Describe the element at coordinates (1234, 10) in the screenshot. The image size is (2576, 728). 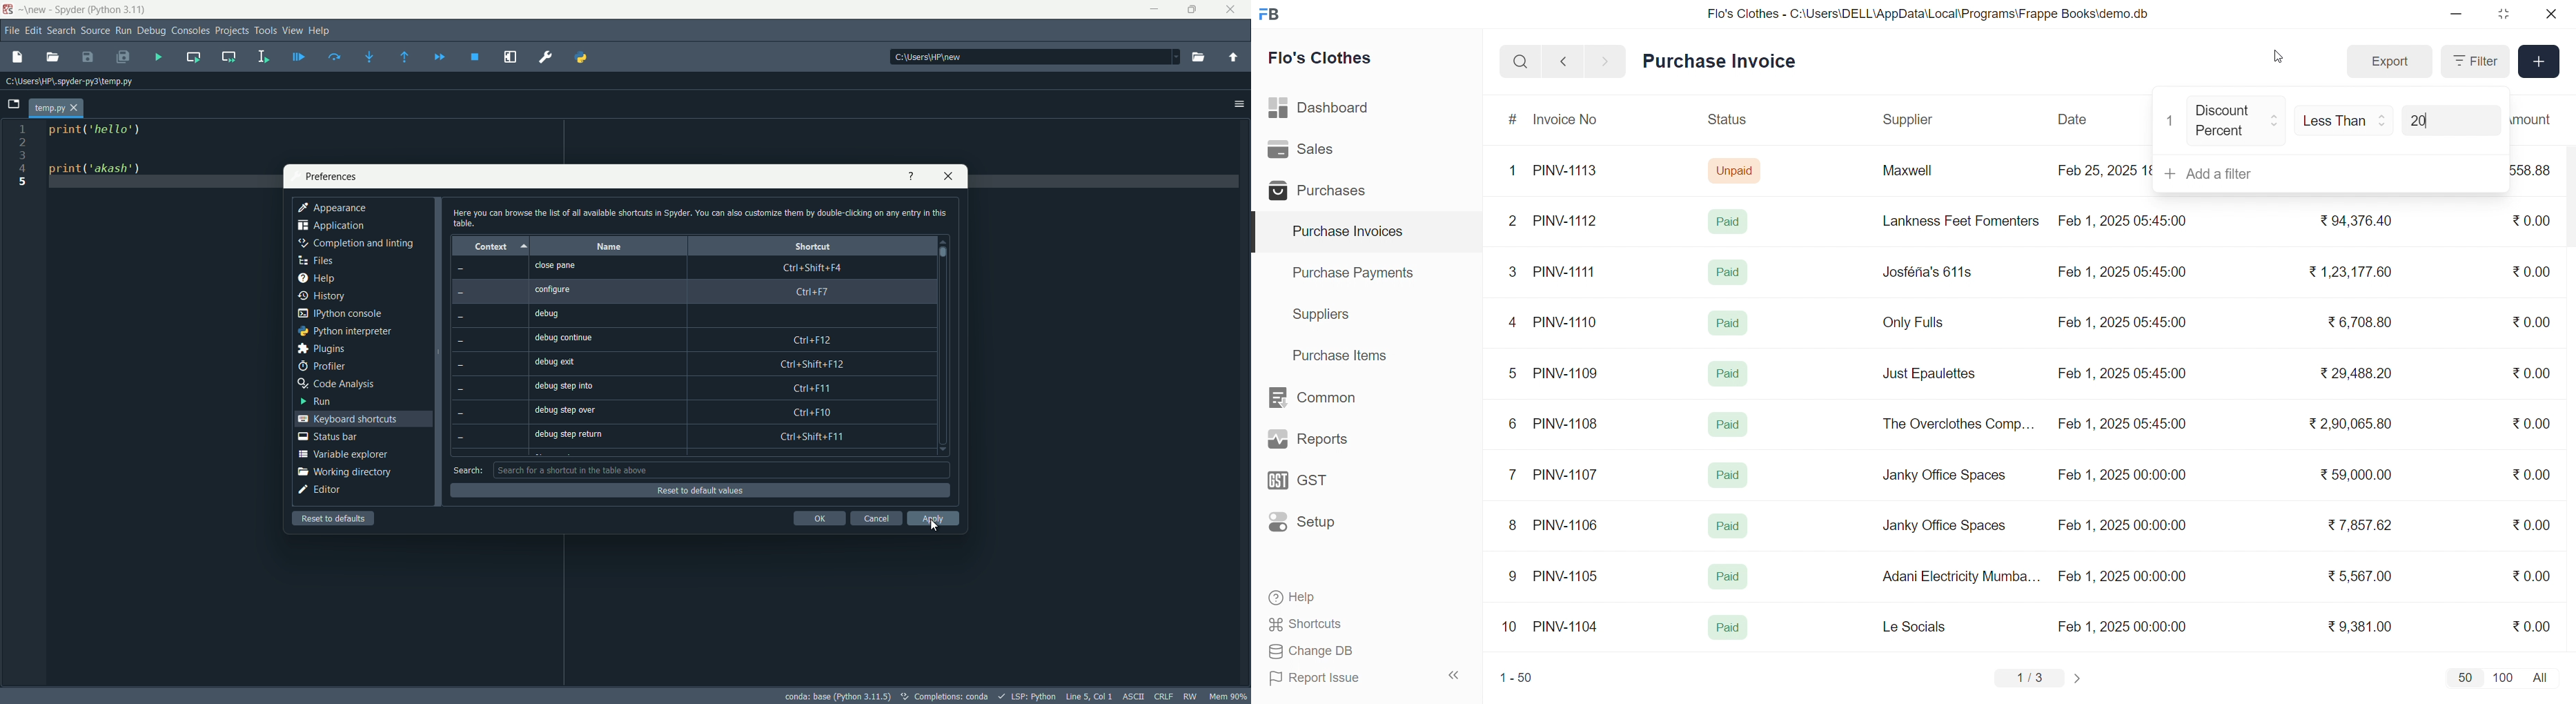
I see `close app` at that location.